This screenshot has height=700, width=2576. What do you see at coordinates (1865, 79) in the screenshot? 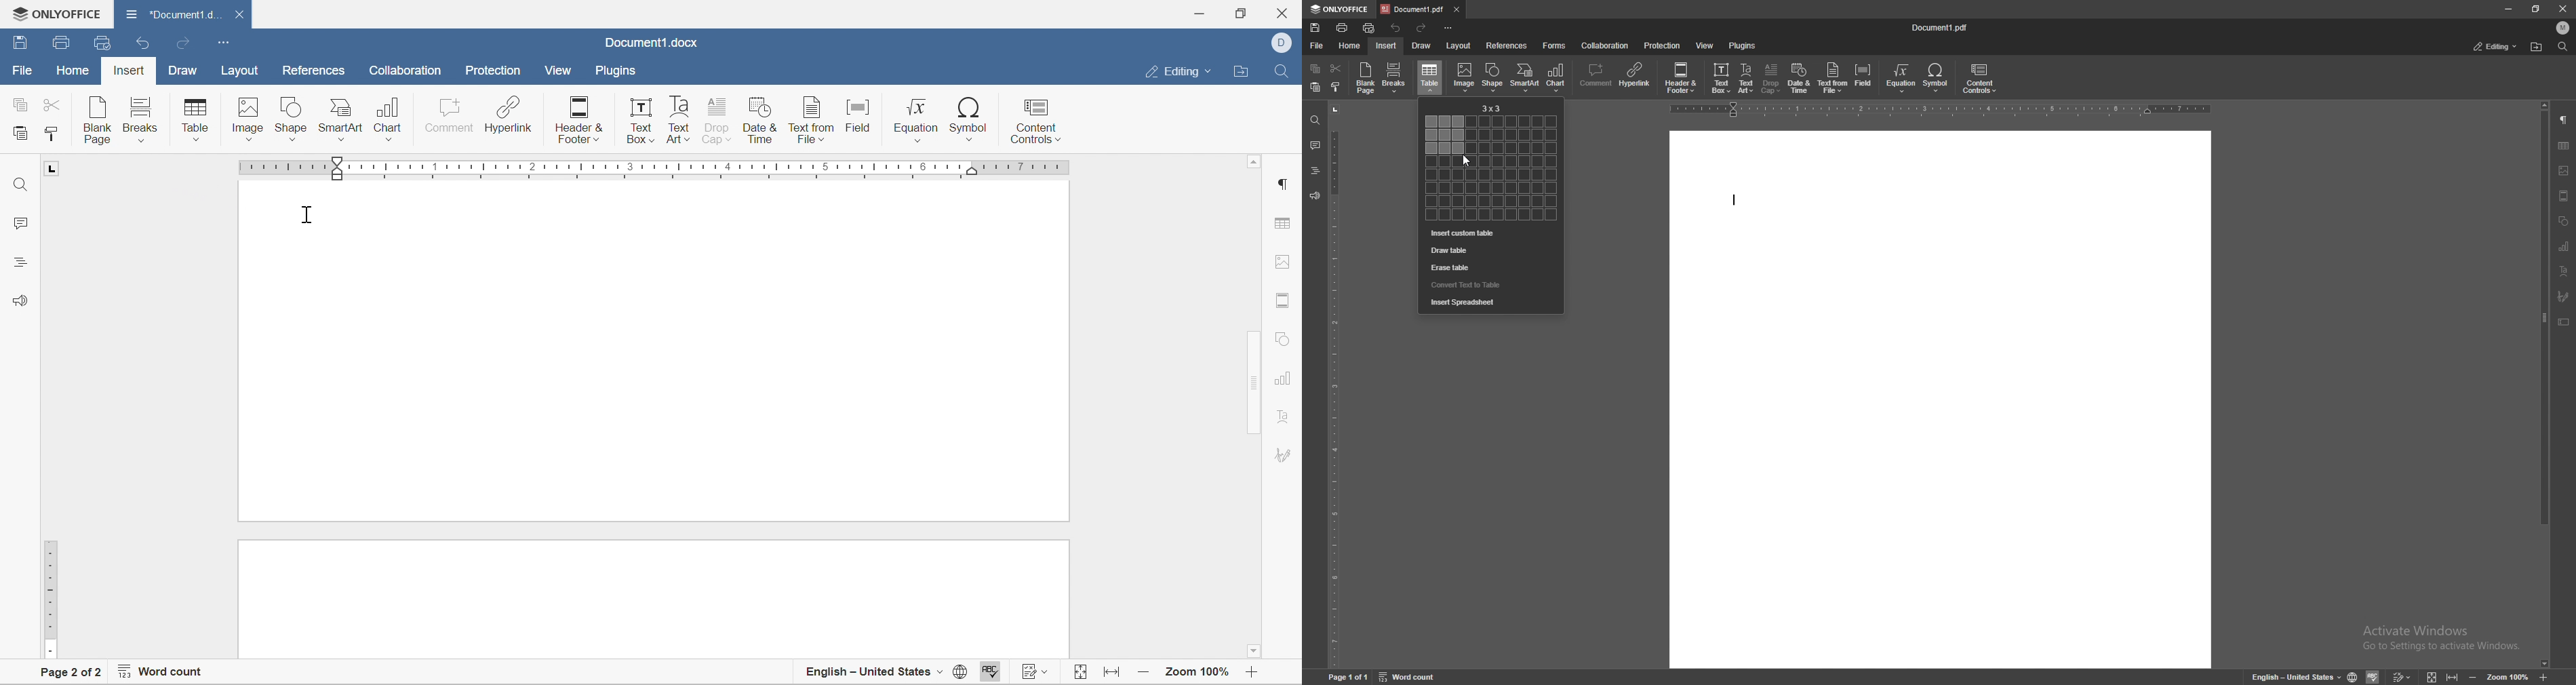
I see `field` at bounding box center [1865, 79].